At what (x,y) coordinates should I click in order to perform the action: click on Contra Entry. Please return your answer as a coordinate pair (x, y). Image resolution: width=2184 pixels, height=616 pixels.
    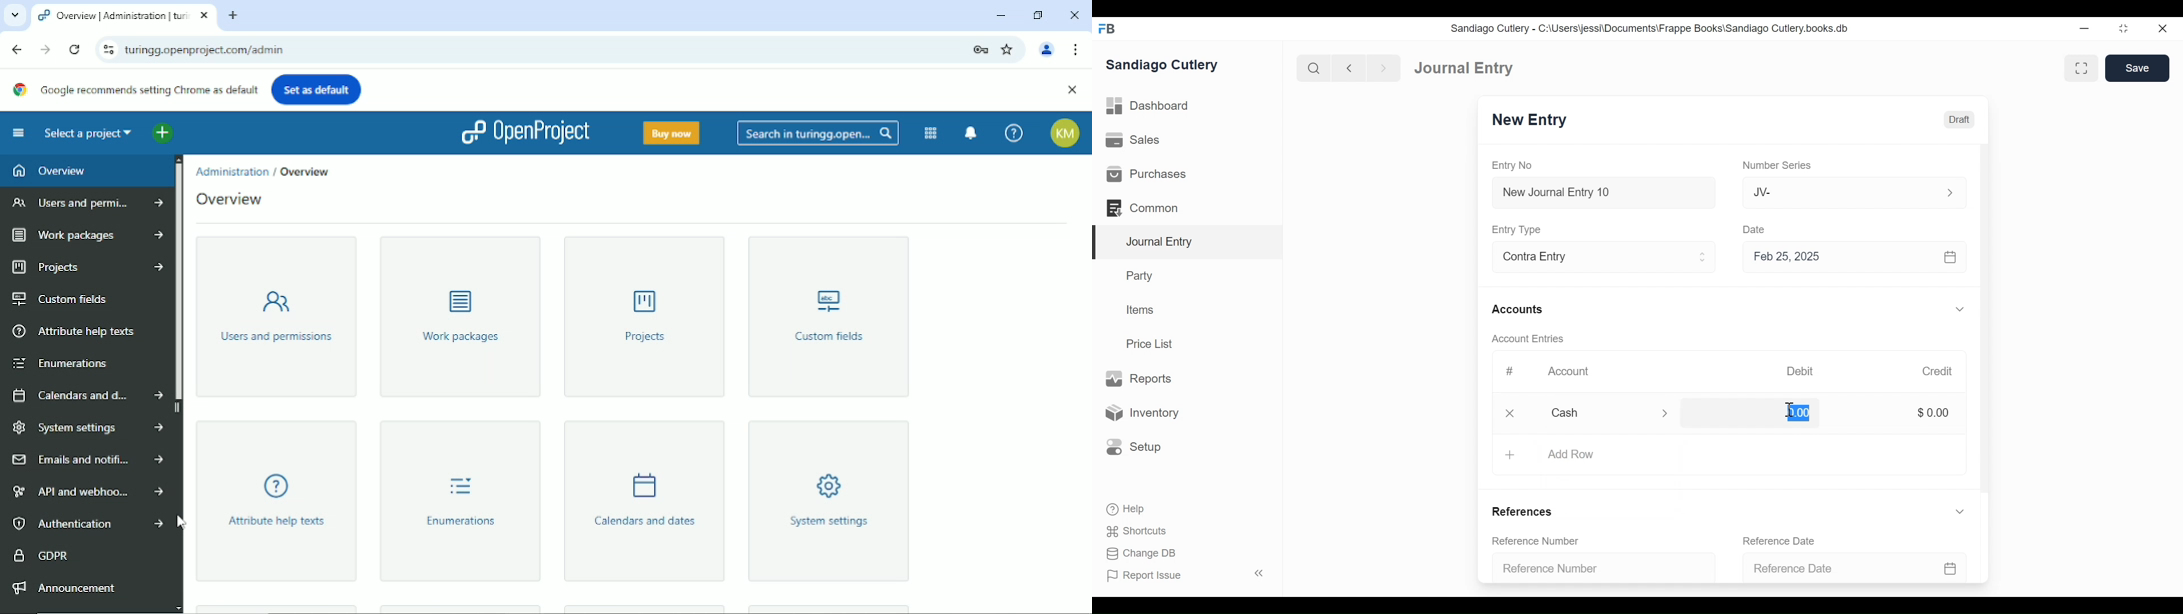
    Looking at the image, I should click on (1588, 258).